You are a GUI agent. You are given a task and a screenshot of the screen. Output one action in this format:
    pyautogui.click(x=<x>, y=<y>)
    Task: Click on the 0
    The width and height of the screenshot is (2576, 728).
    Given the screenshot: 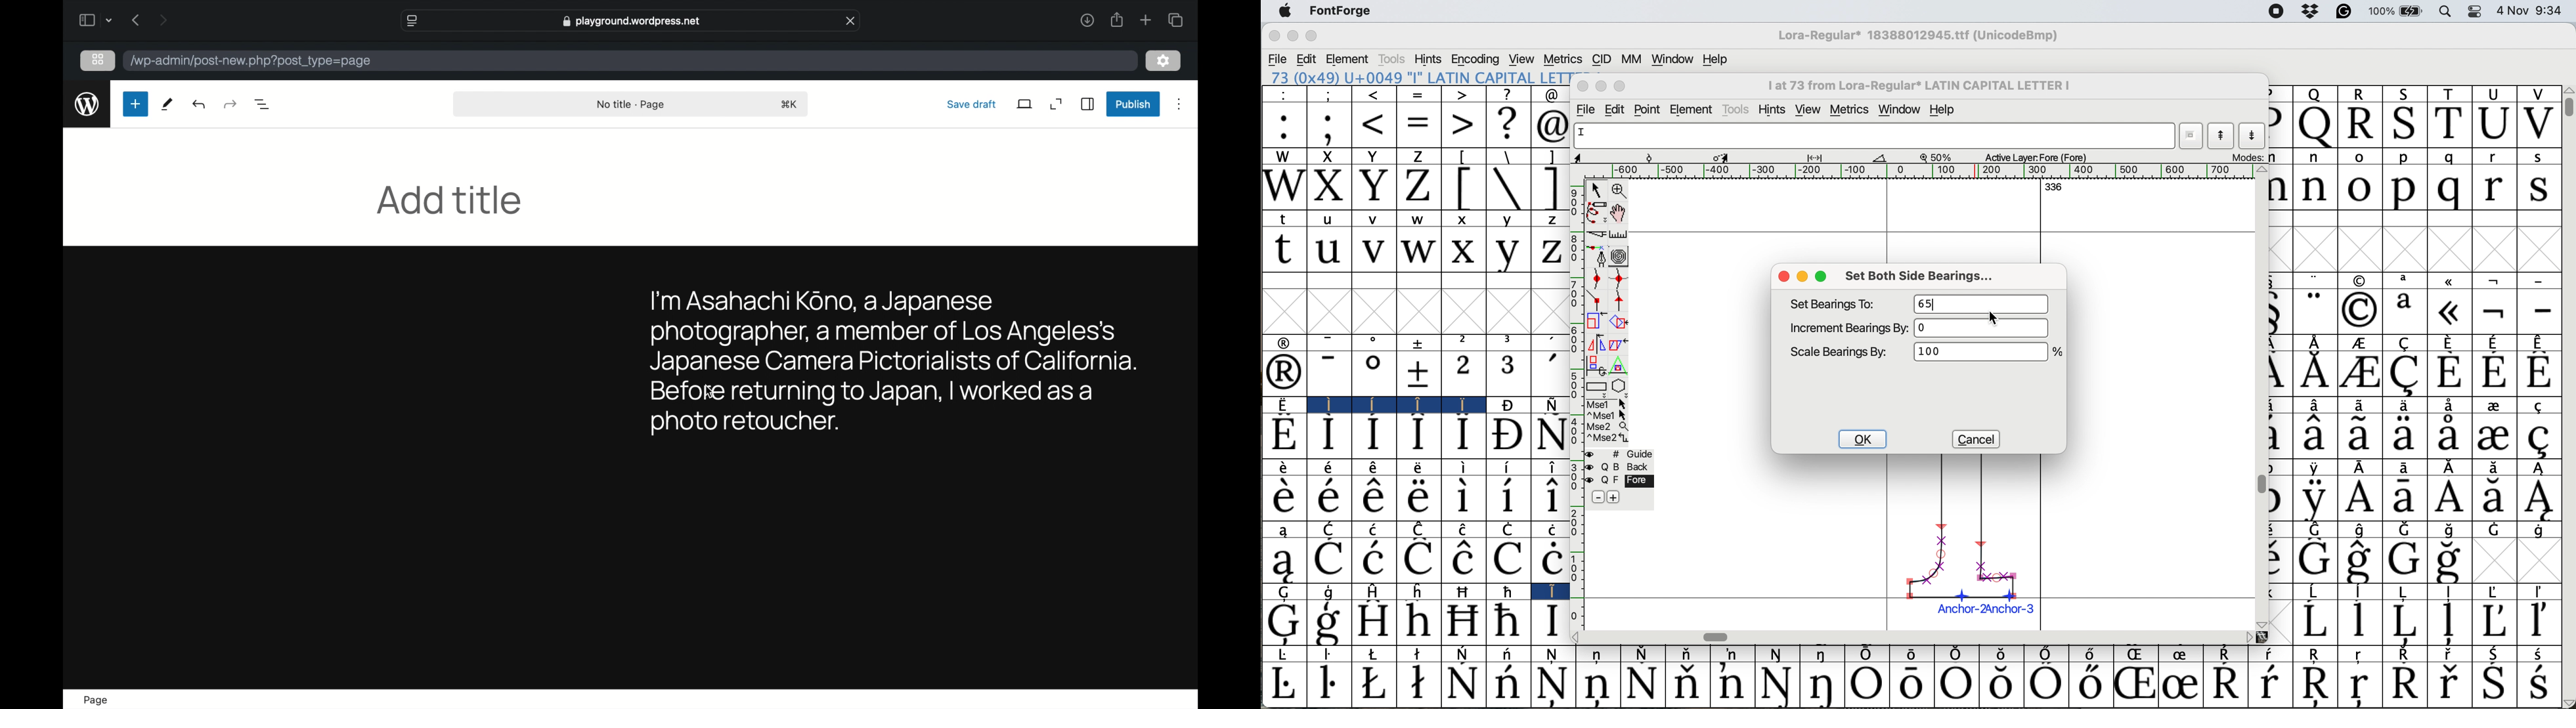 What is the action you would take?
    pyautogui.click(x=1985, y=328)
    